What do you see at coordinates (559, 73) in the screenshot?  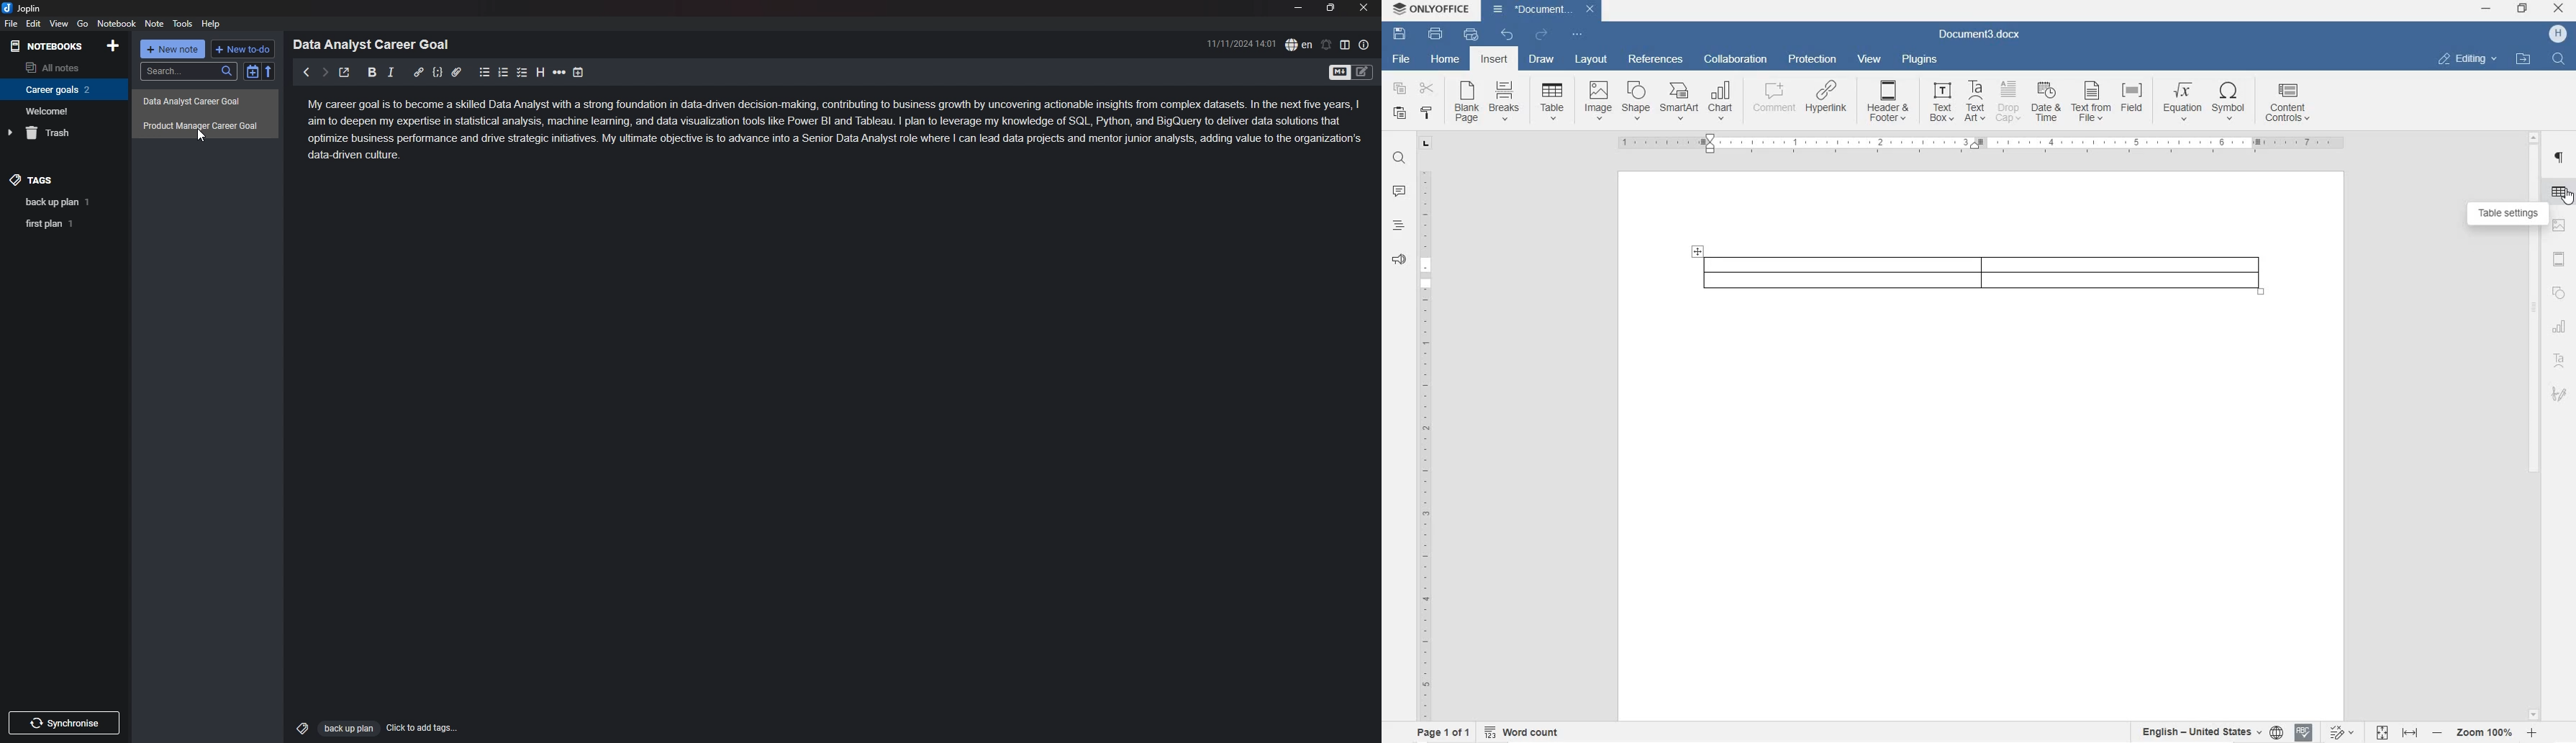 I see `horizontal rule` at bounding box center [559, 73].